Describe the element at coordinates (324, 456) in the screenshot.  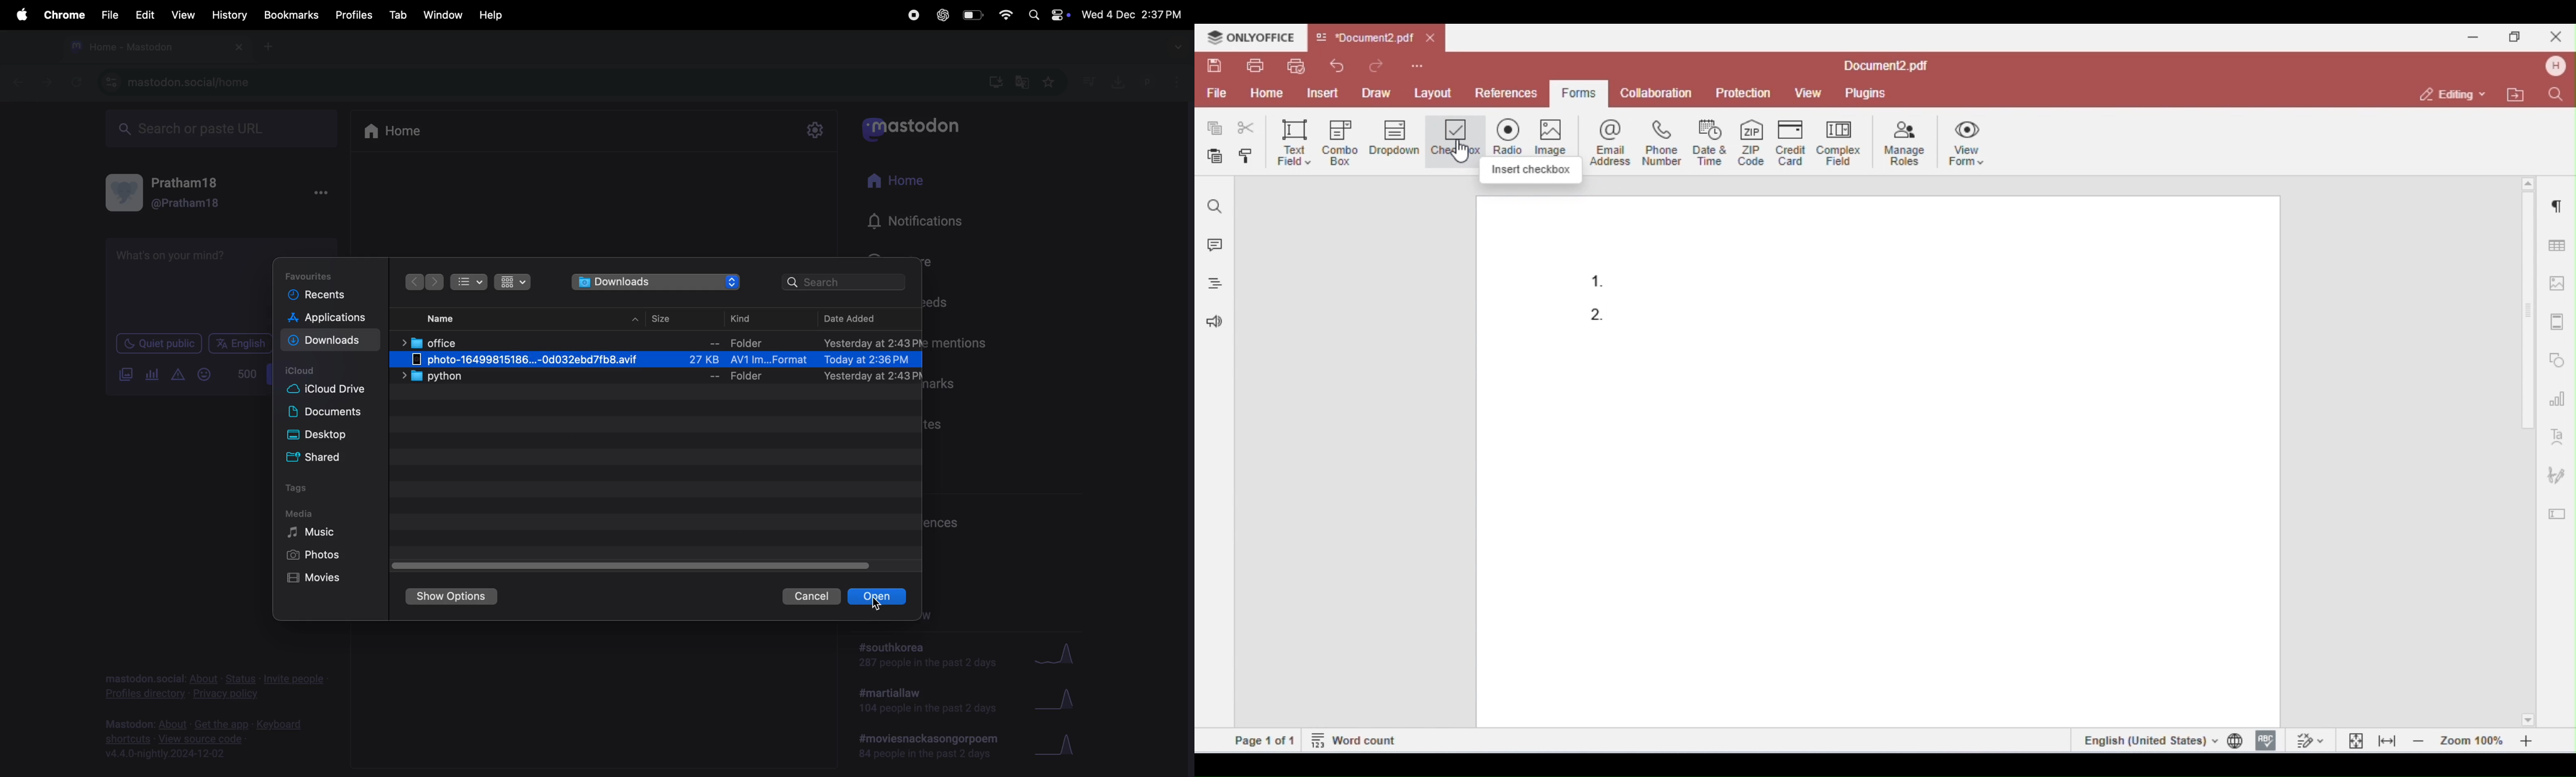
I see `shared` at that location.